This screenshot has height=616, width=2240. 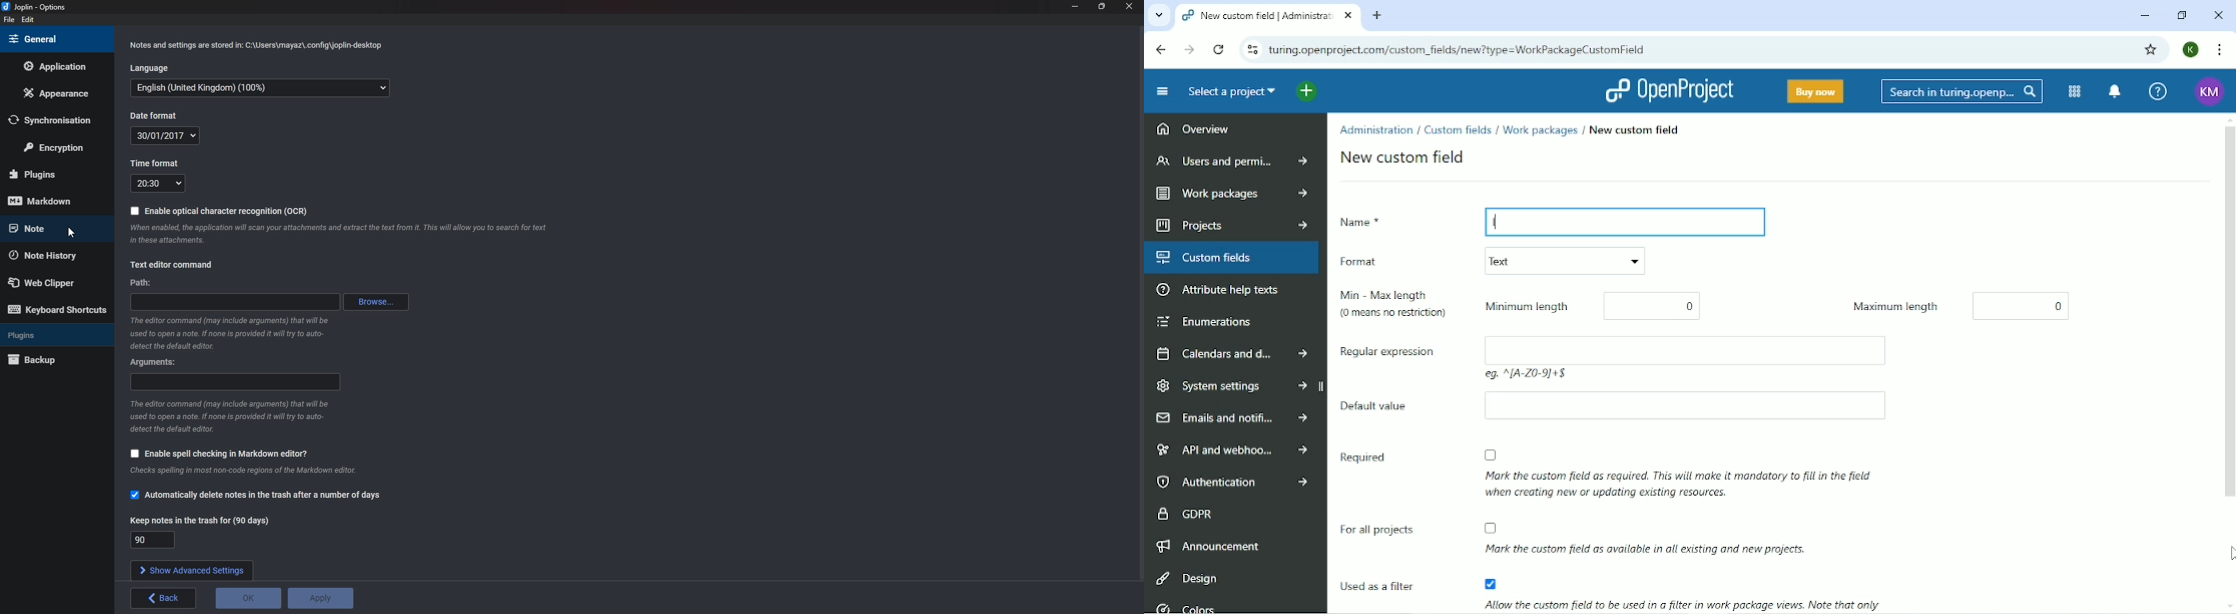 I want to click on Calendars and dates, so click(x=1233, y=355).